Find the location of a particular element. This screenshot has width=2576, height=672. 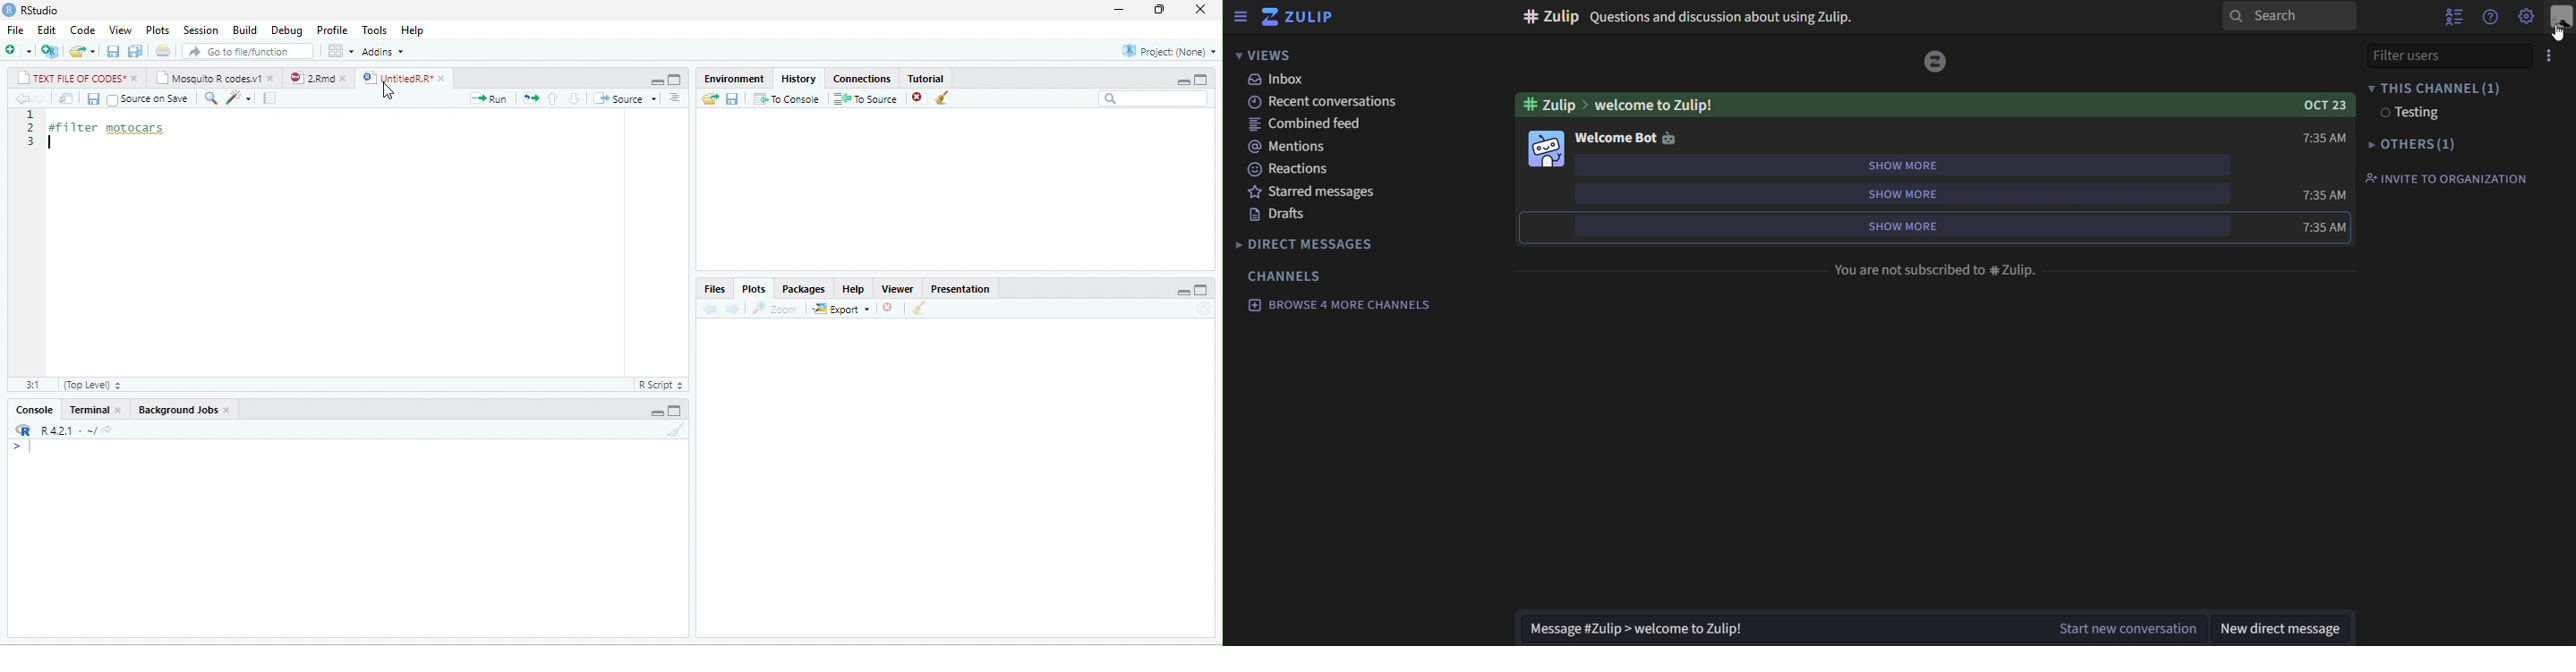

Plots is located at coordinates (158, 30).